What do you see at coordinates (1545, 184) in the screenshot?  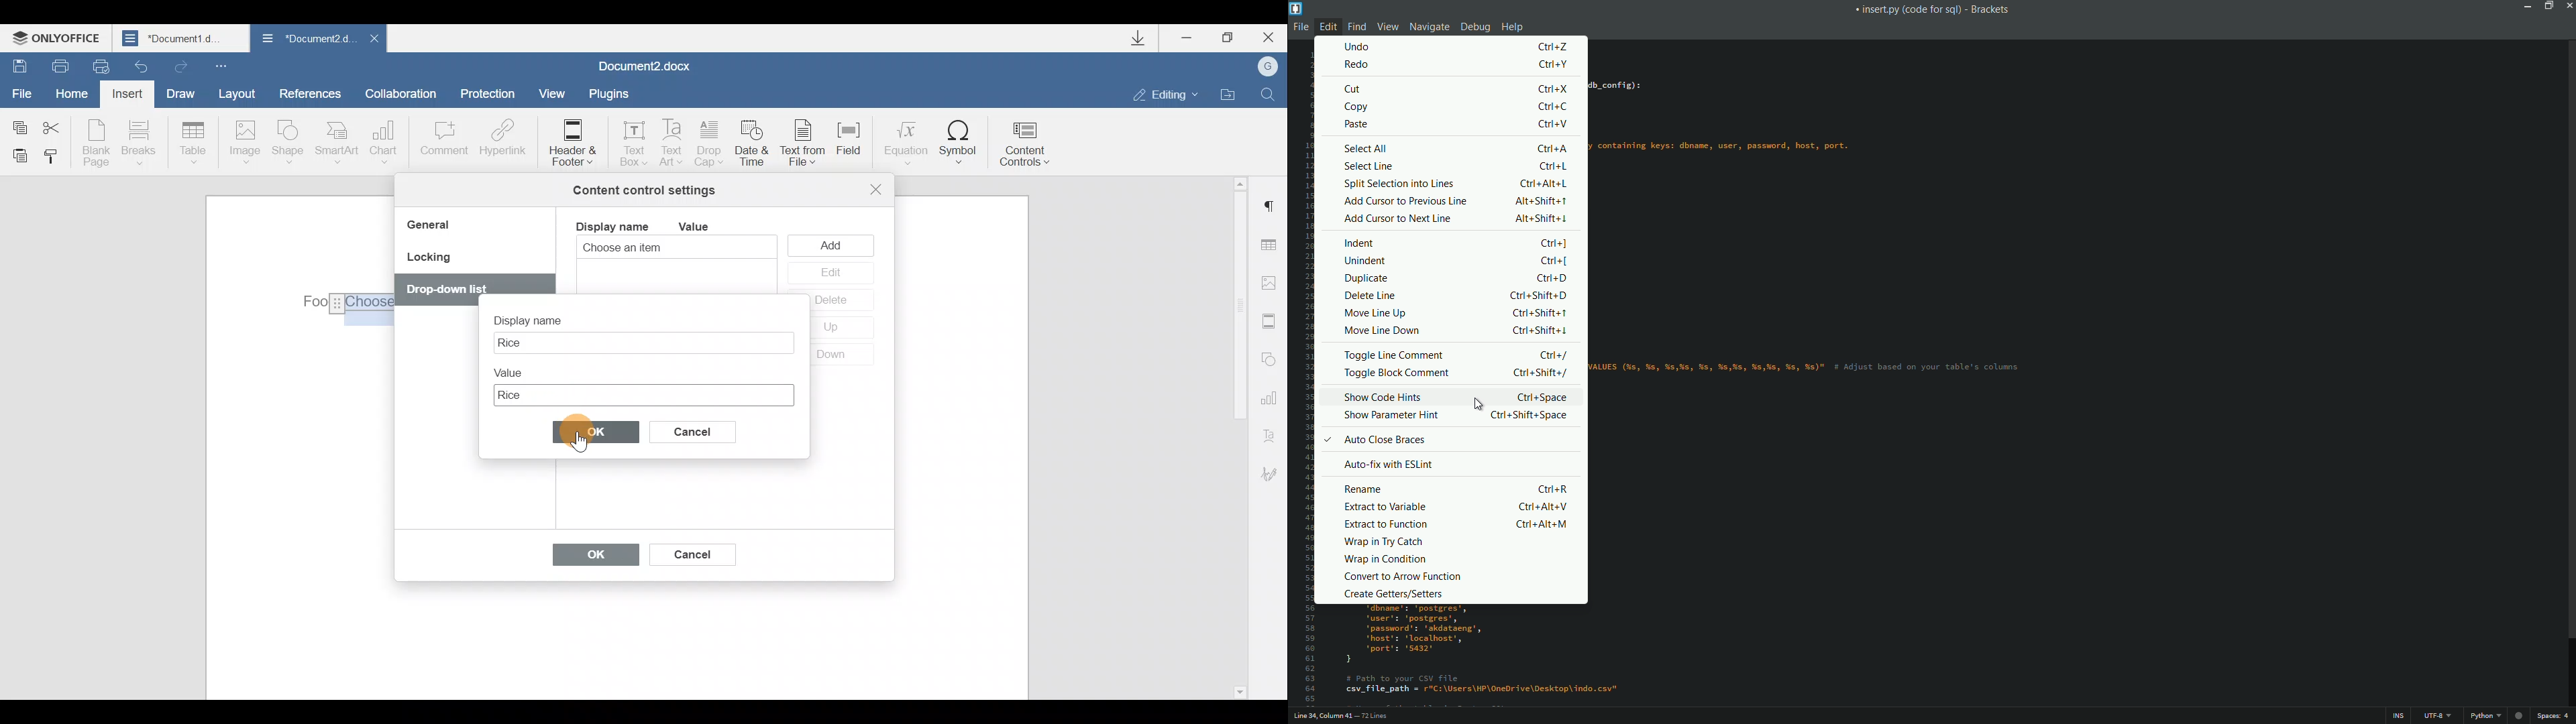 I see `keyboard shortcut` at bounding box center [1545, 184].